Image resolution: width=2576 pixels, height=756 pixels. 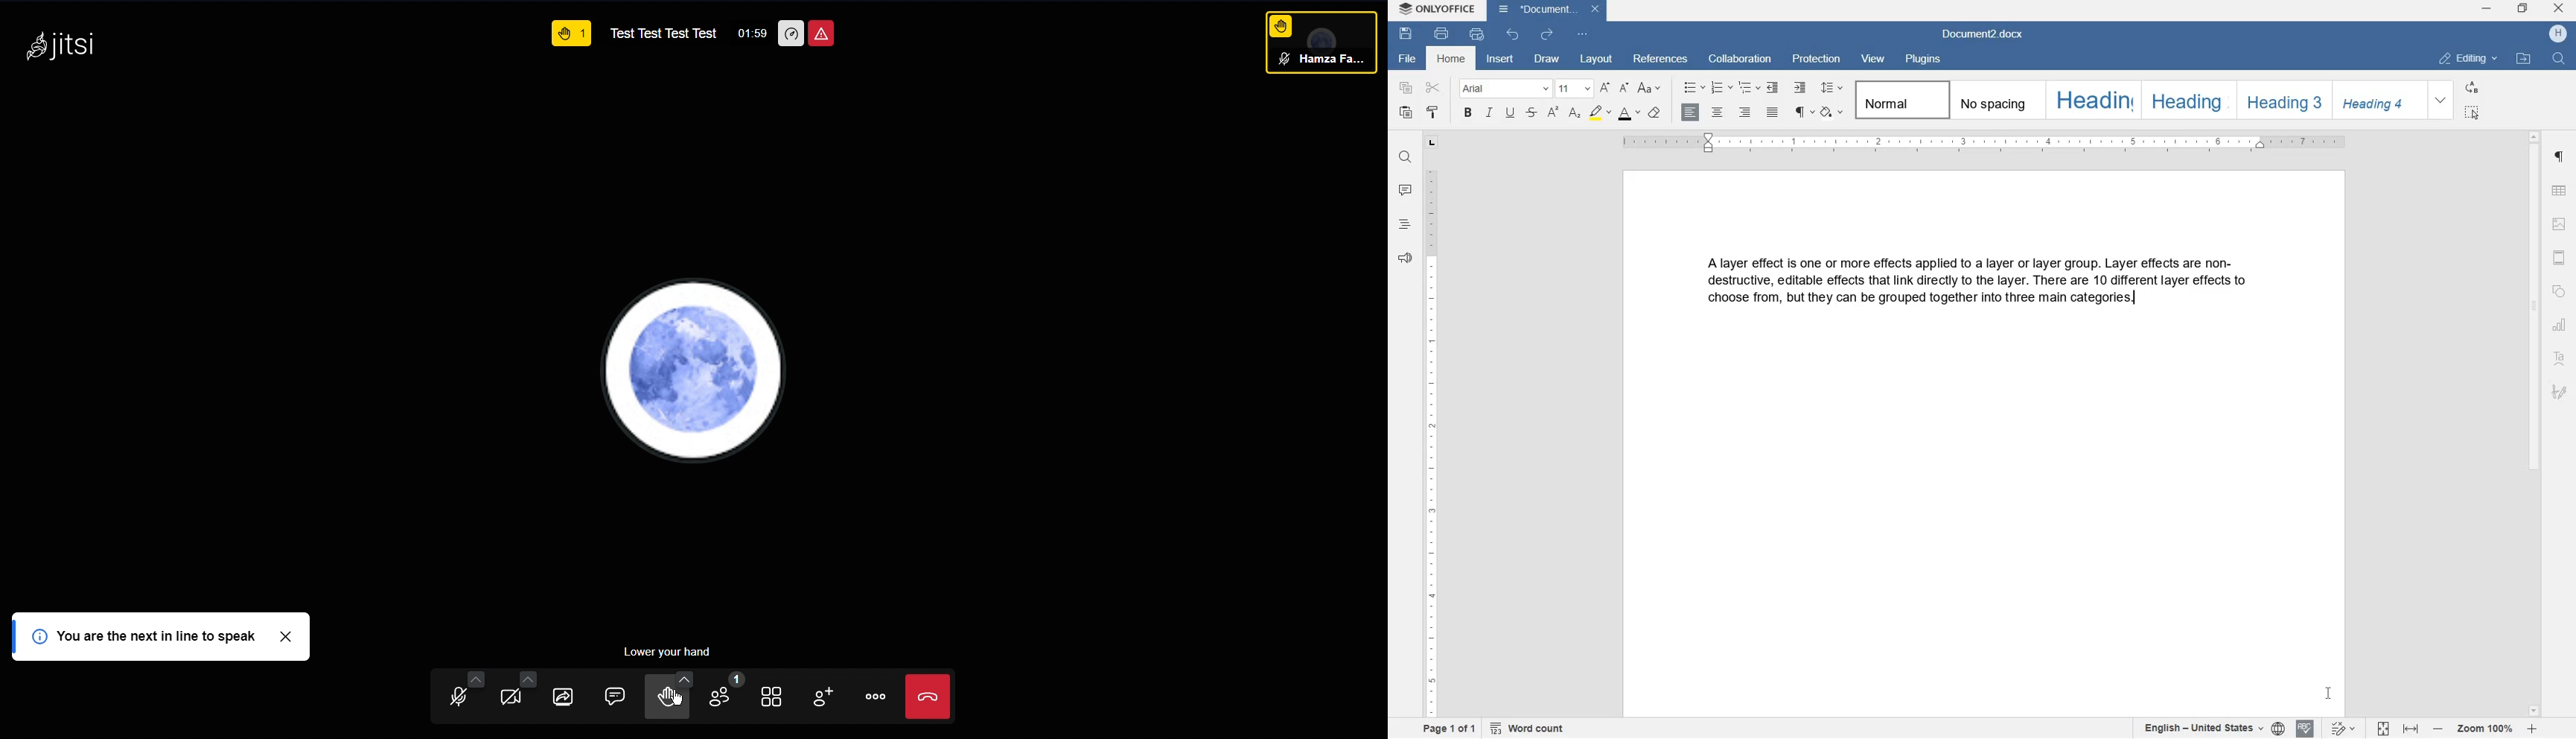 What do you see at coordinates (1547, 11) in the screenshot?
I see `Document2.docx` at bounding box center [1547, 11].